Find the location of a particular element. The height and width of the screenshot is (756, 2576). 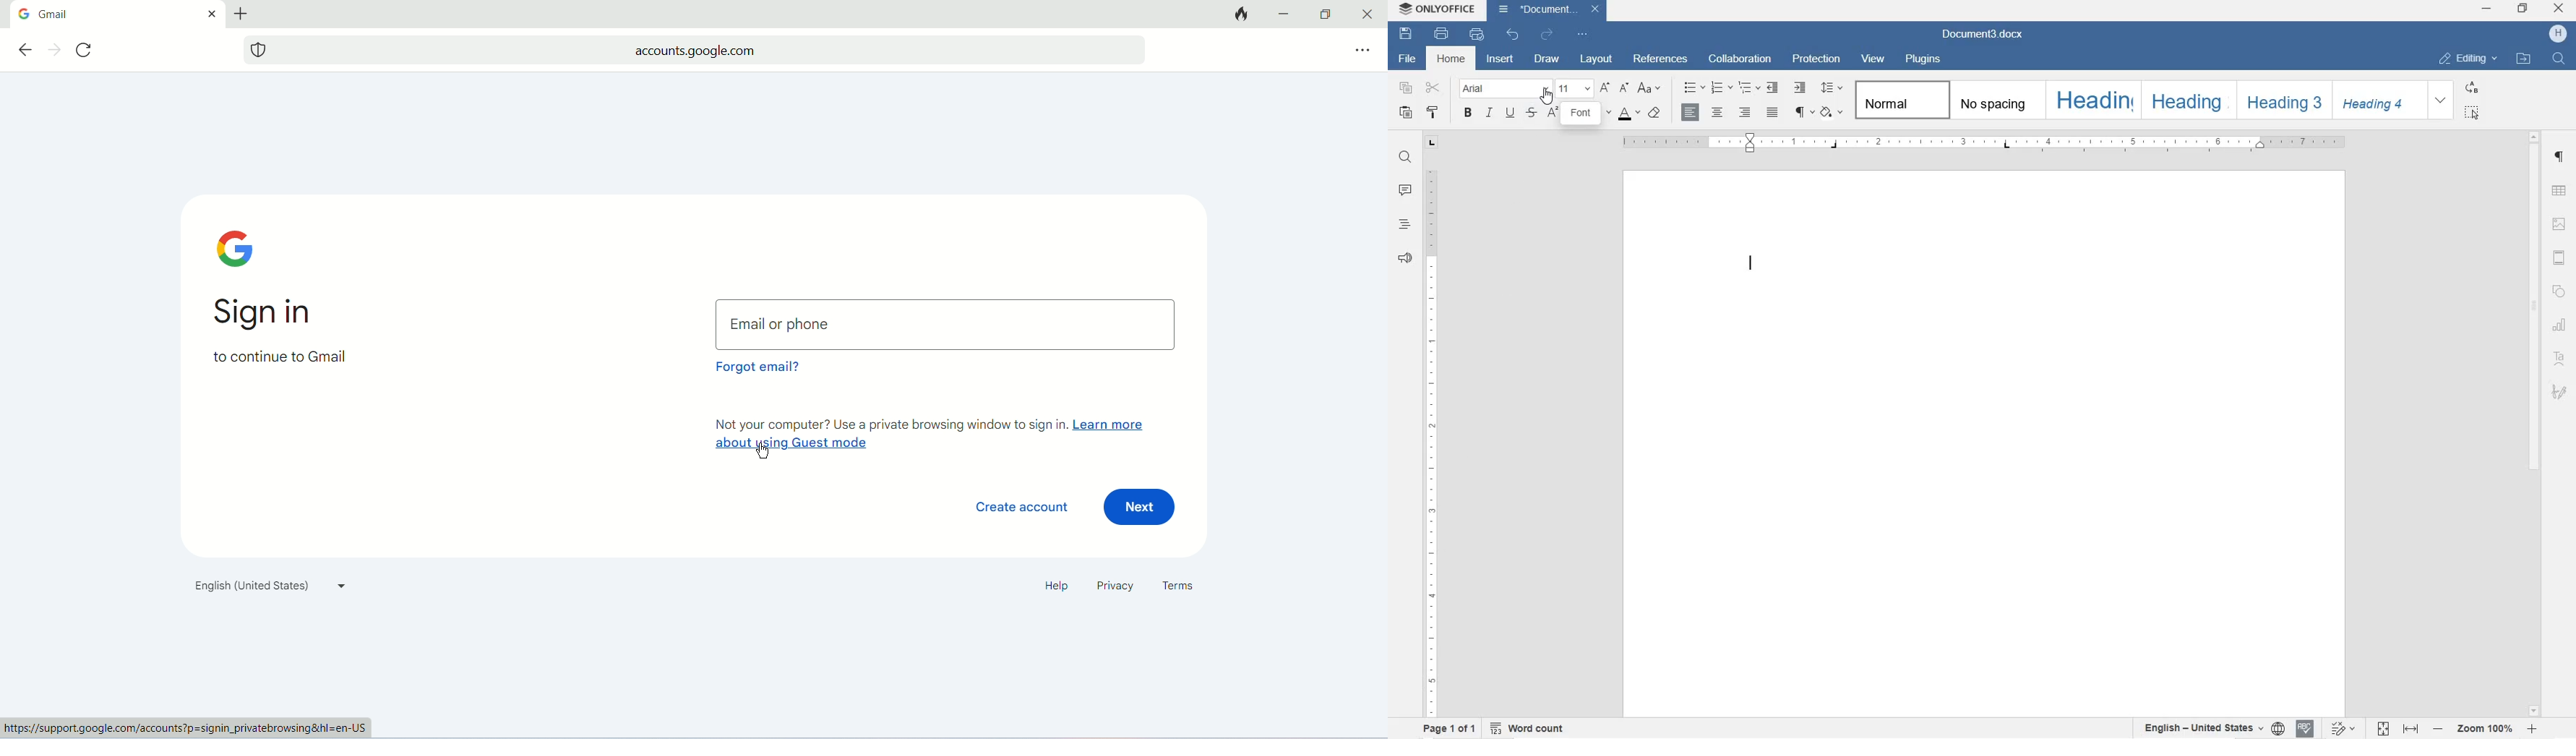

PLUGINS is located at coordinates (1924, 59).